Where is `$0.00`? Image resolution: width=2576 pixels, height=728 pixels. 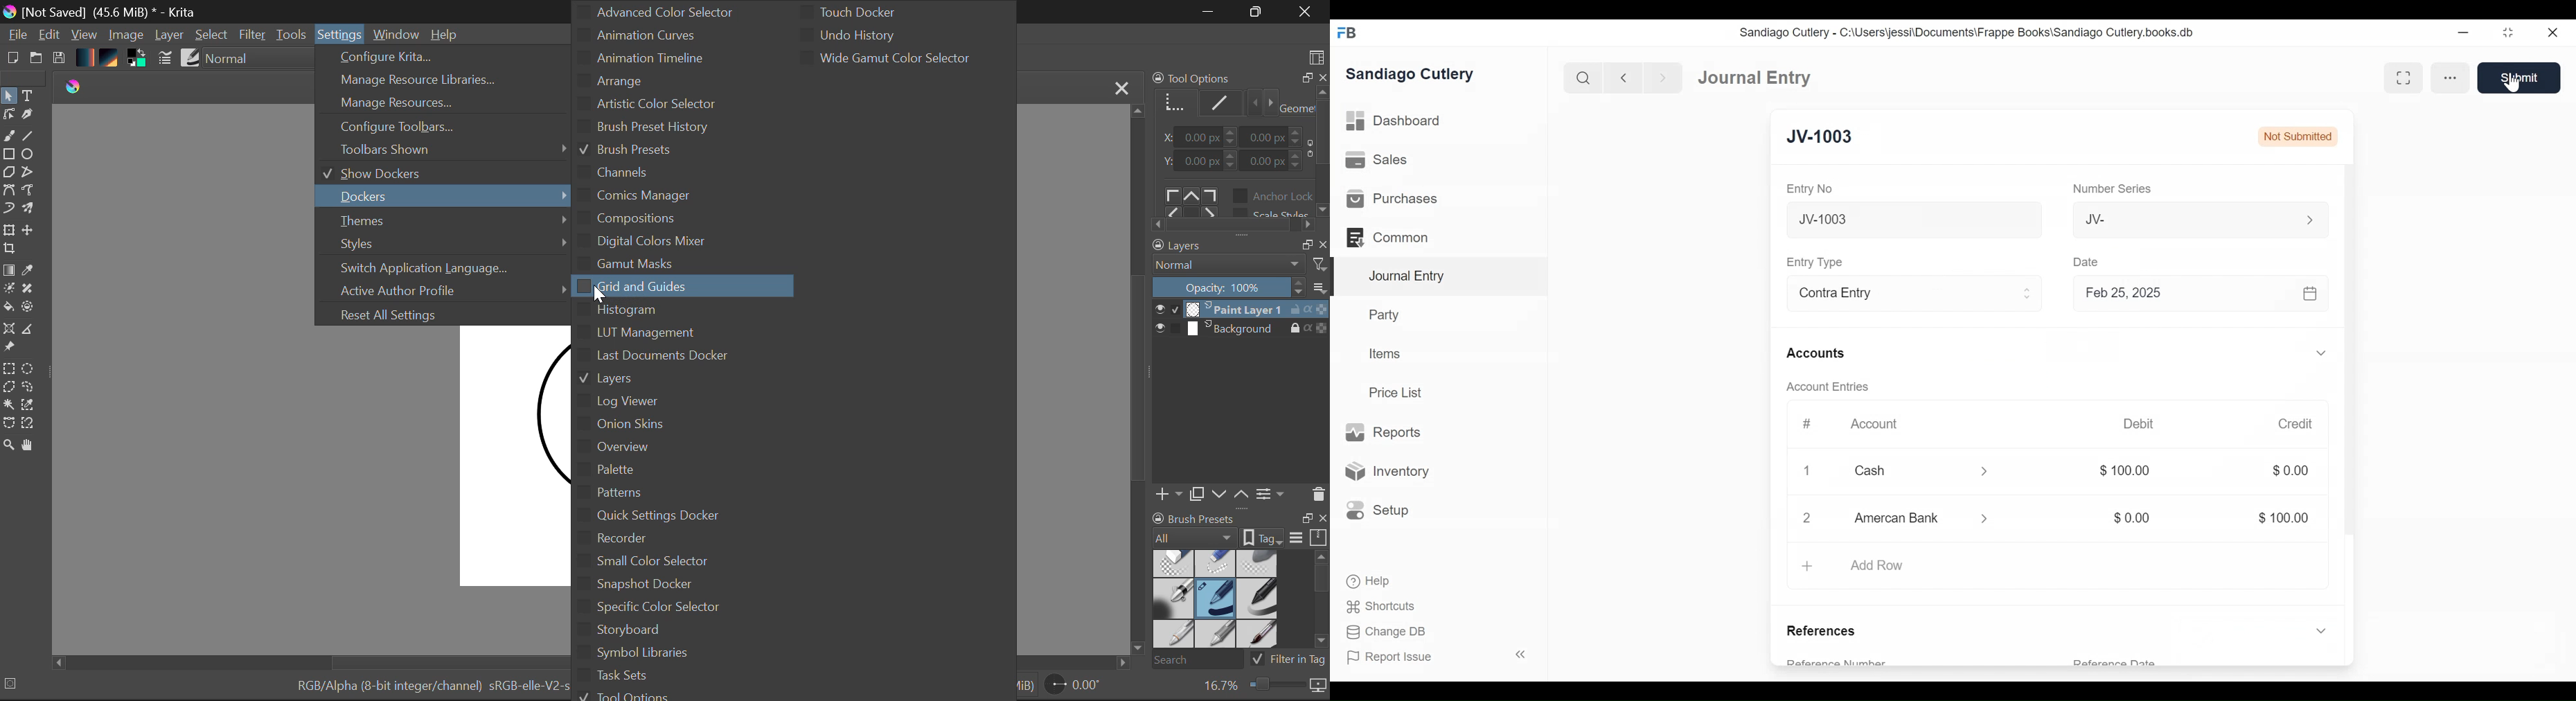 $0.00 is located at coordinates (2129, 518).